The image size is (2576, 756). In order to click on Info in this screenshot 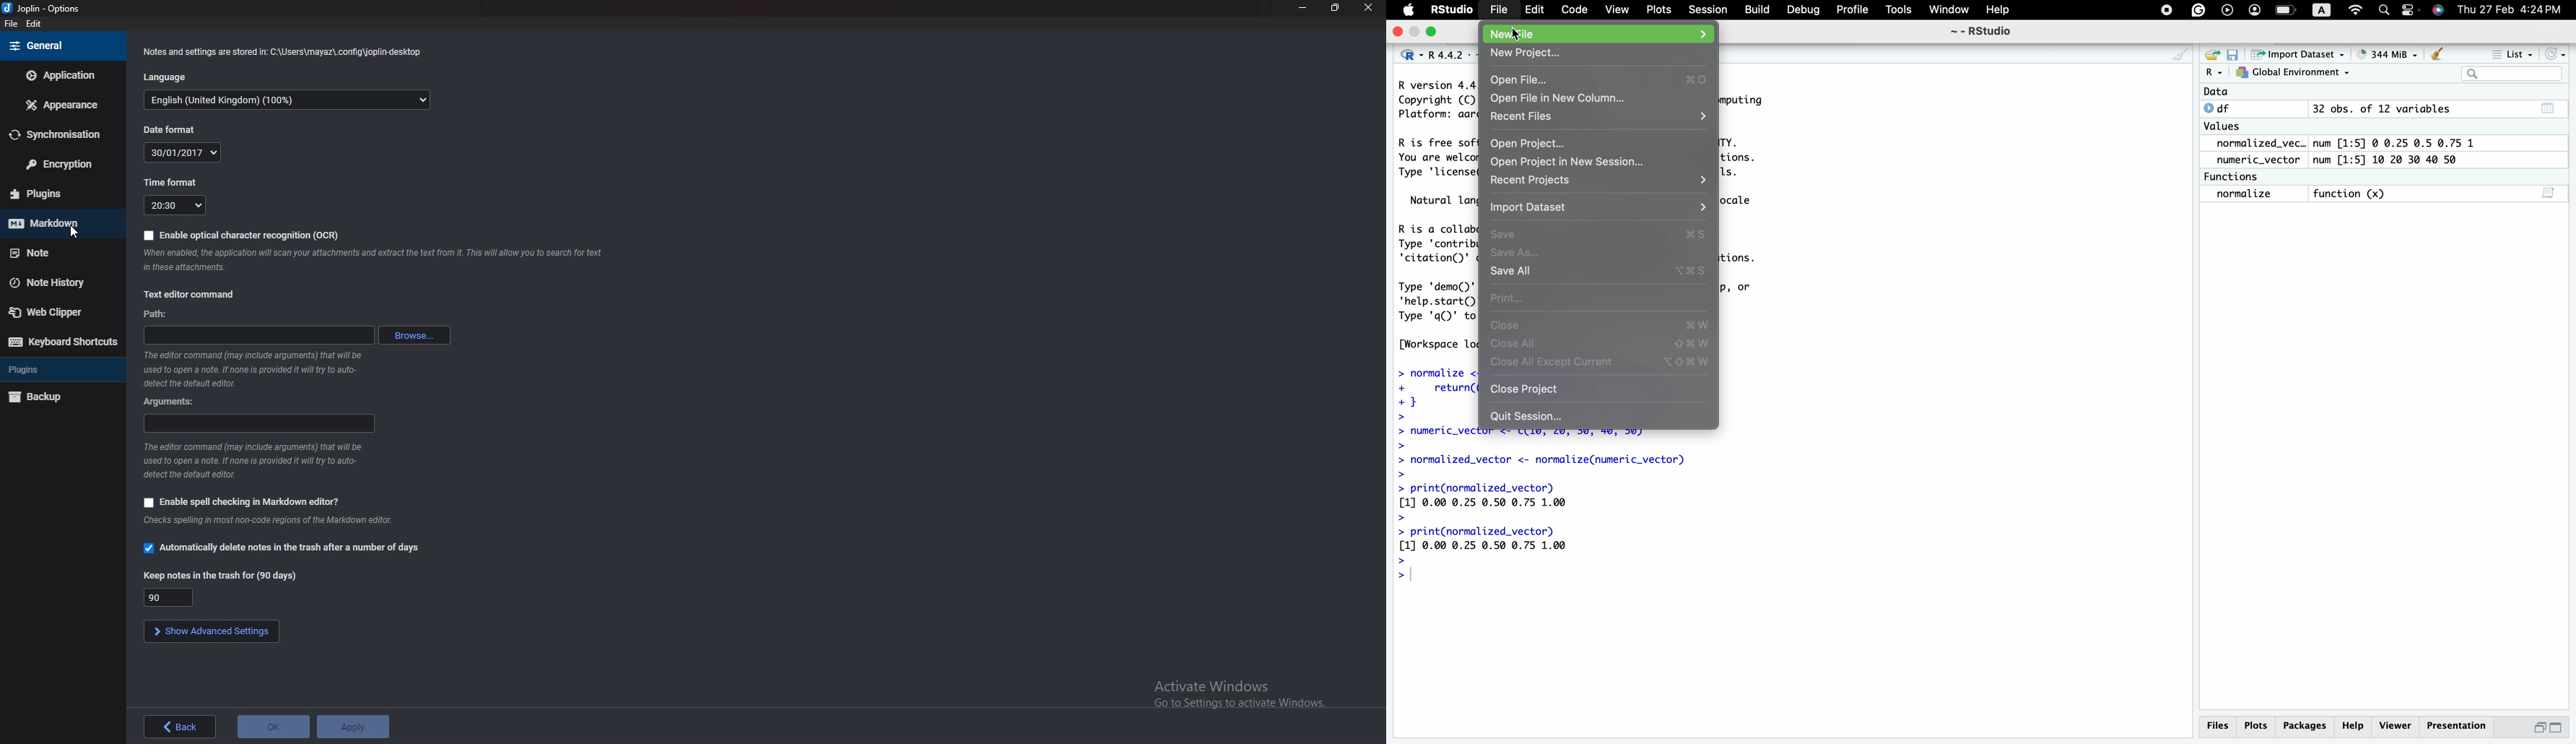, I will do `click(375, 259)`.